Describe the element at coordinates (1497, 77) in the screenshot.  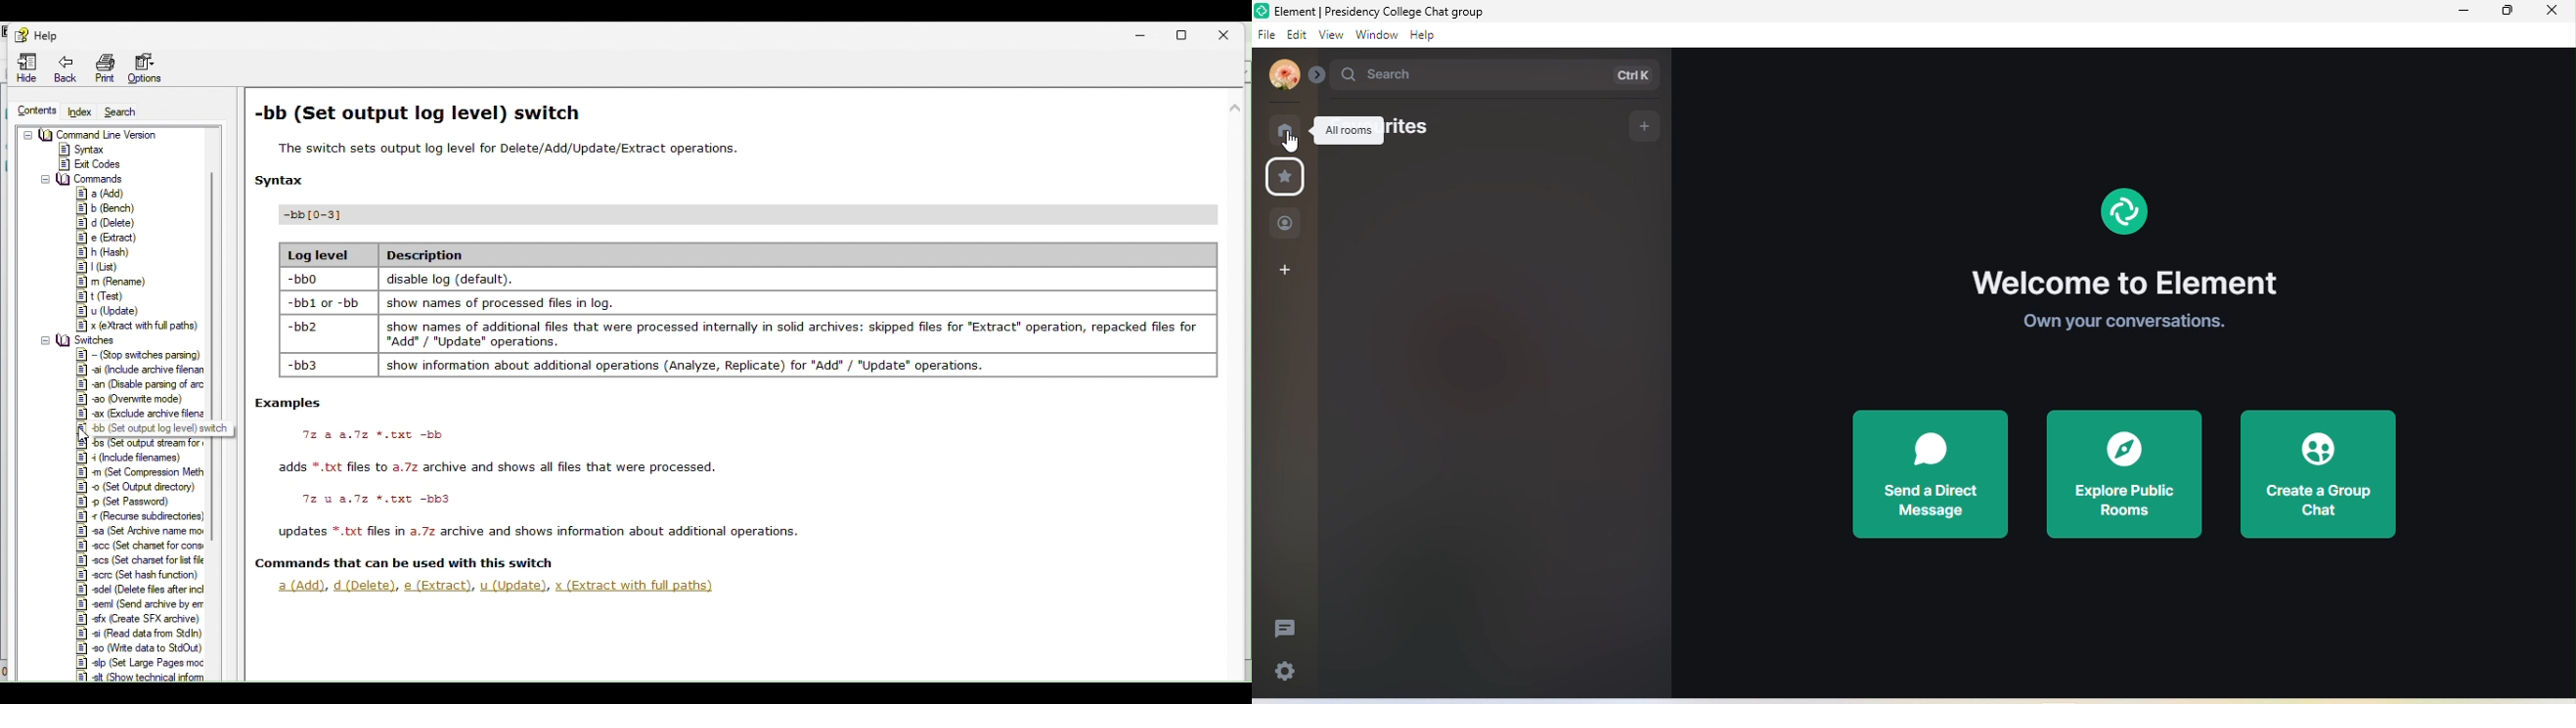
I see `search` at that location.